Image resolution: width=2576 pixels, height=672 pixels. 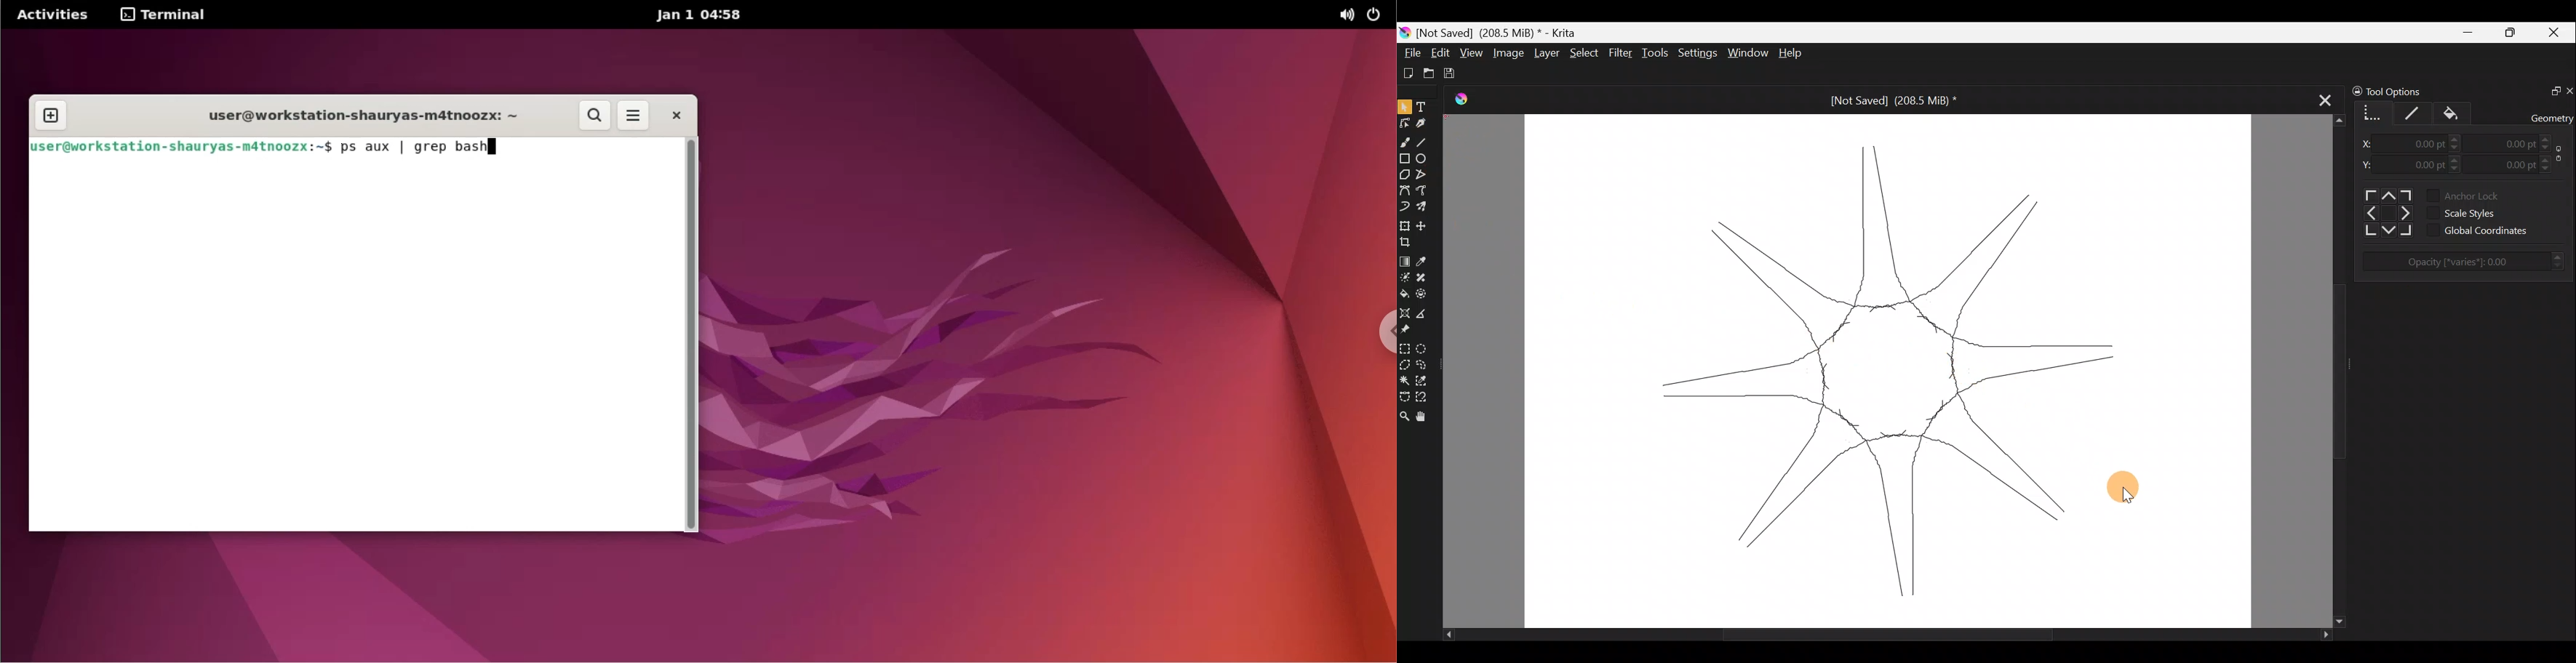 What do you see at coordinates (1453, 74) in the screenshot?
I see `Save` at bounding box center [1453, 74].